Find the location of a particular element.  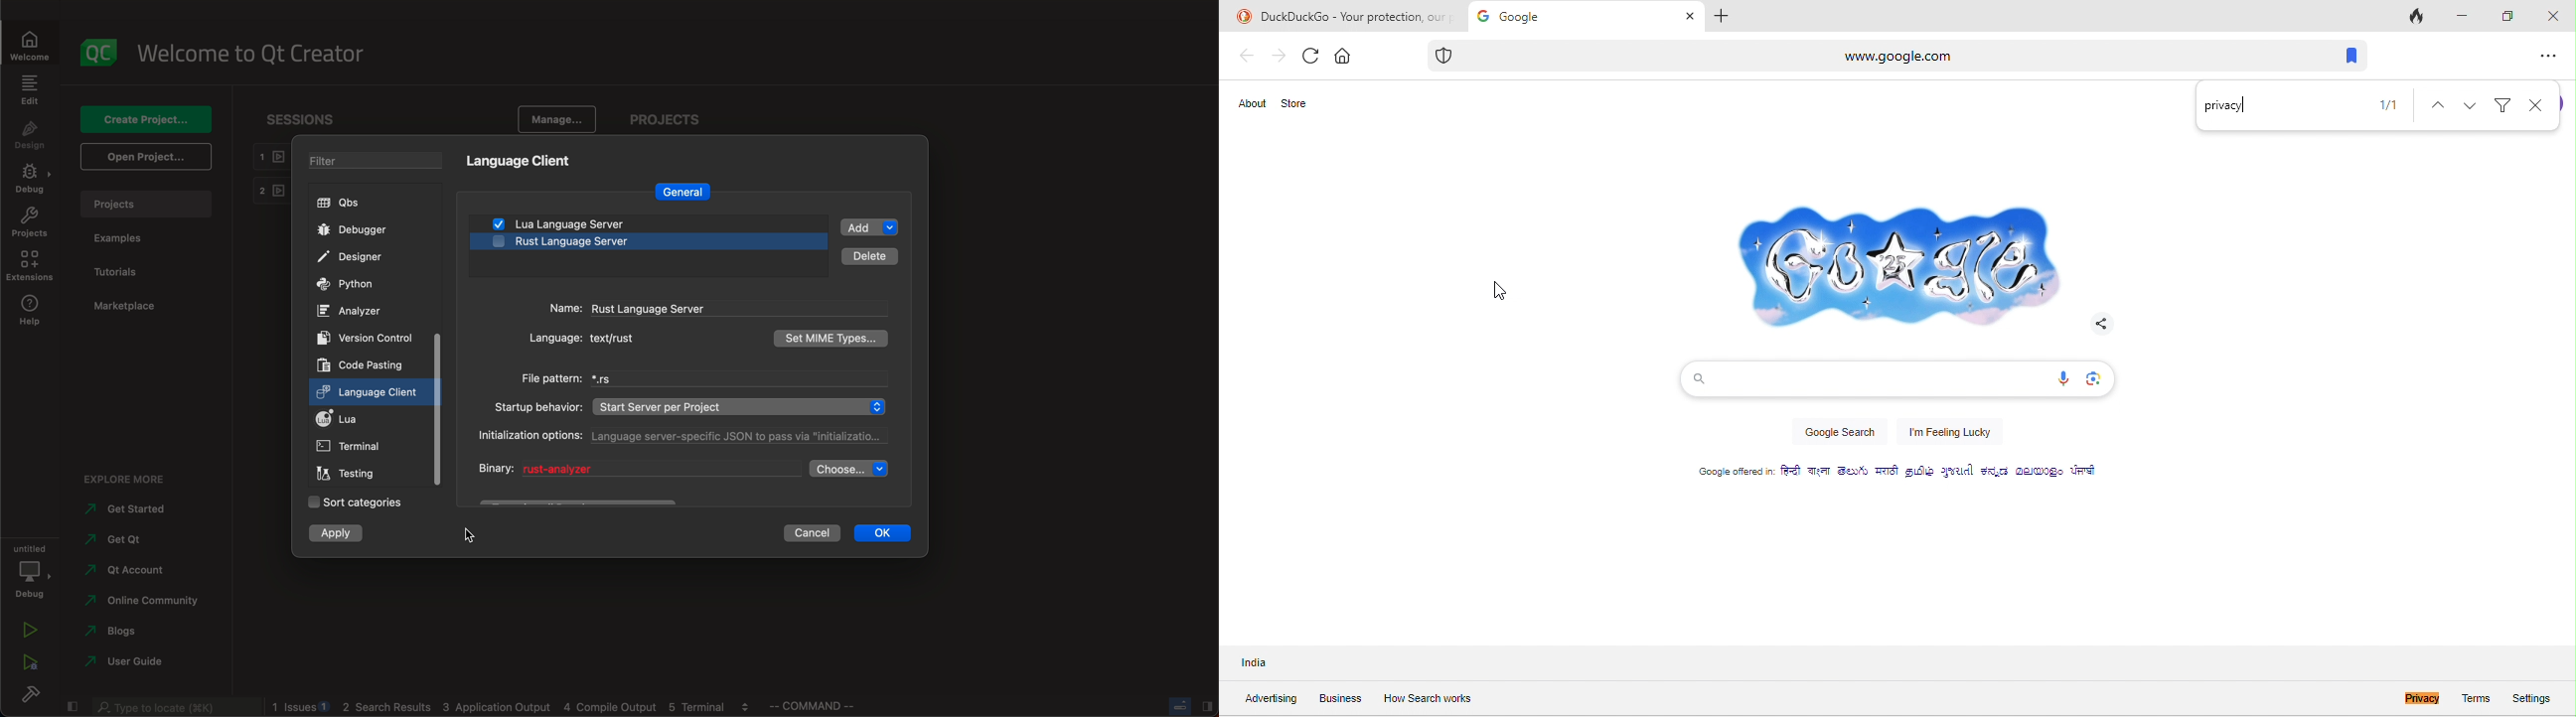

close is located at coordinates (2538, 105).